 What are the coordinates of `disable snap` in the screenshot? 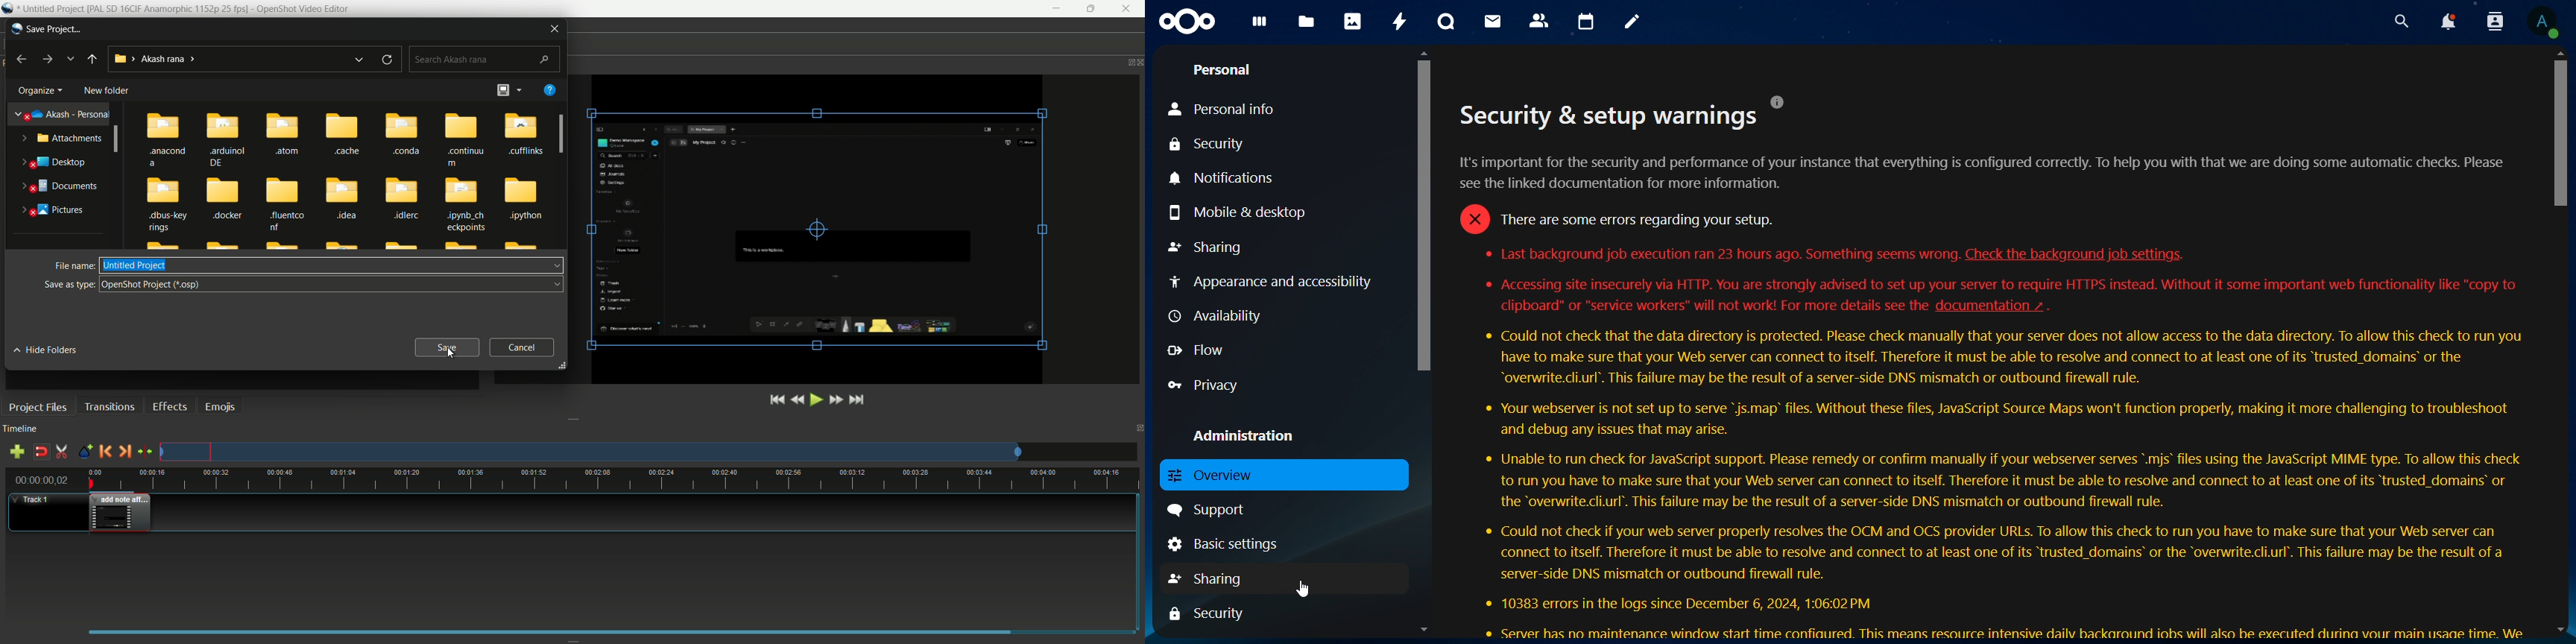 It's located at (40, 452).